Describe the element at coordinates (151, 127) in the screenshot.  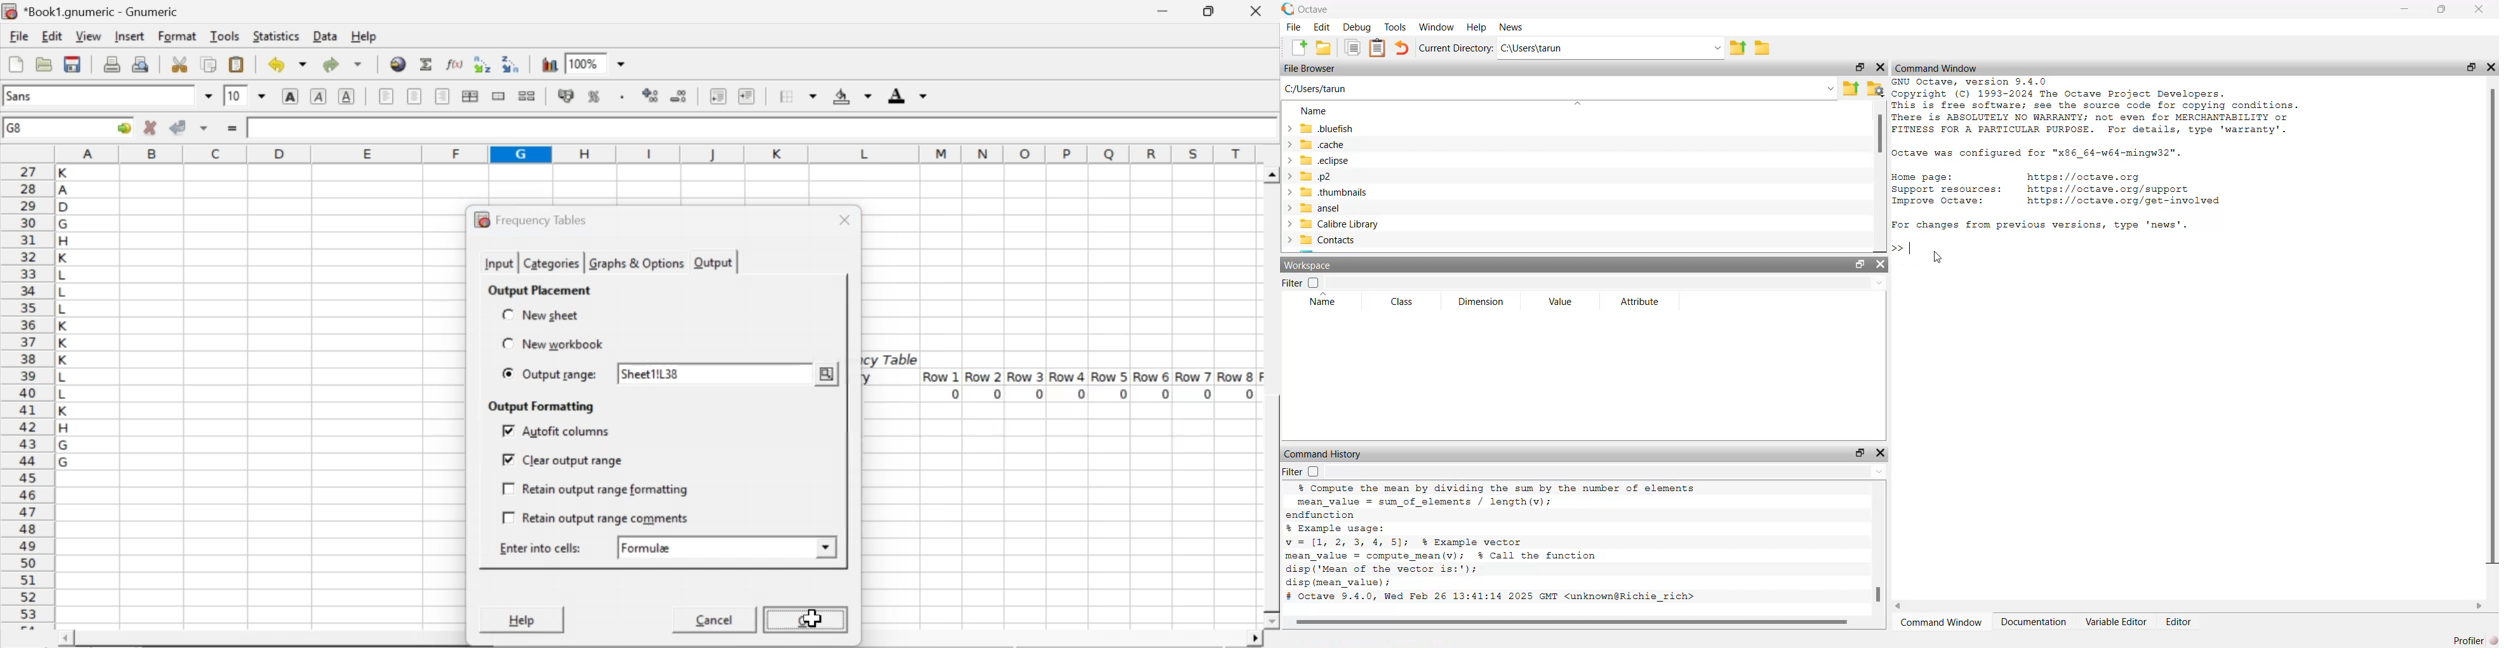
I see `cancel changes` at that location.